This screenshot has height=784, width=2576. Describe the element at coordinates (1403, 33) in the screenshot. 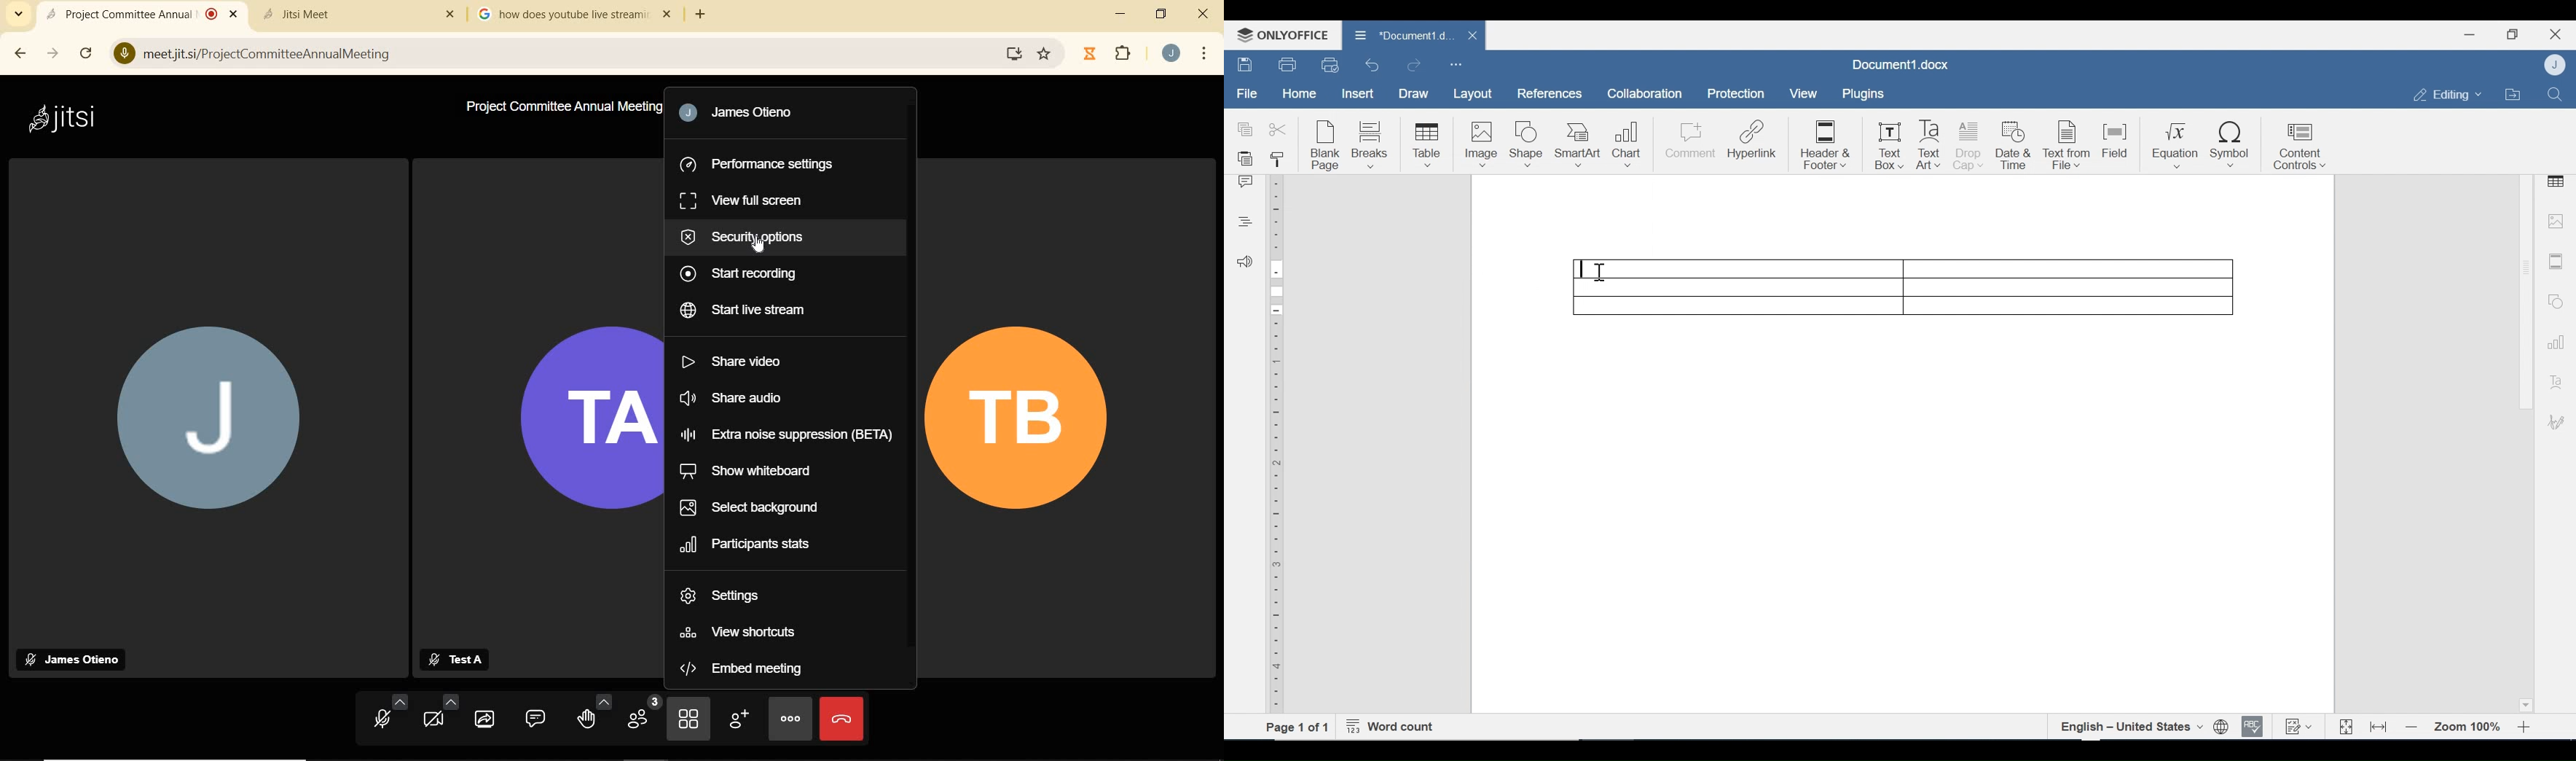

I see `*Document1.docx` at that location.